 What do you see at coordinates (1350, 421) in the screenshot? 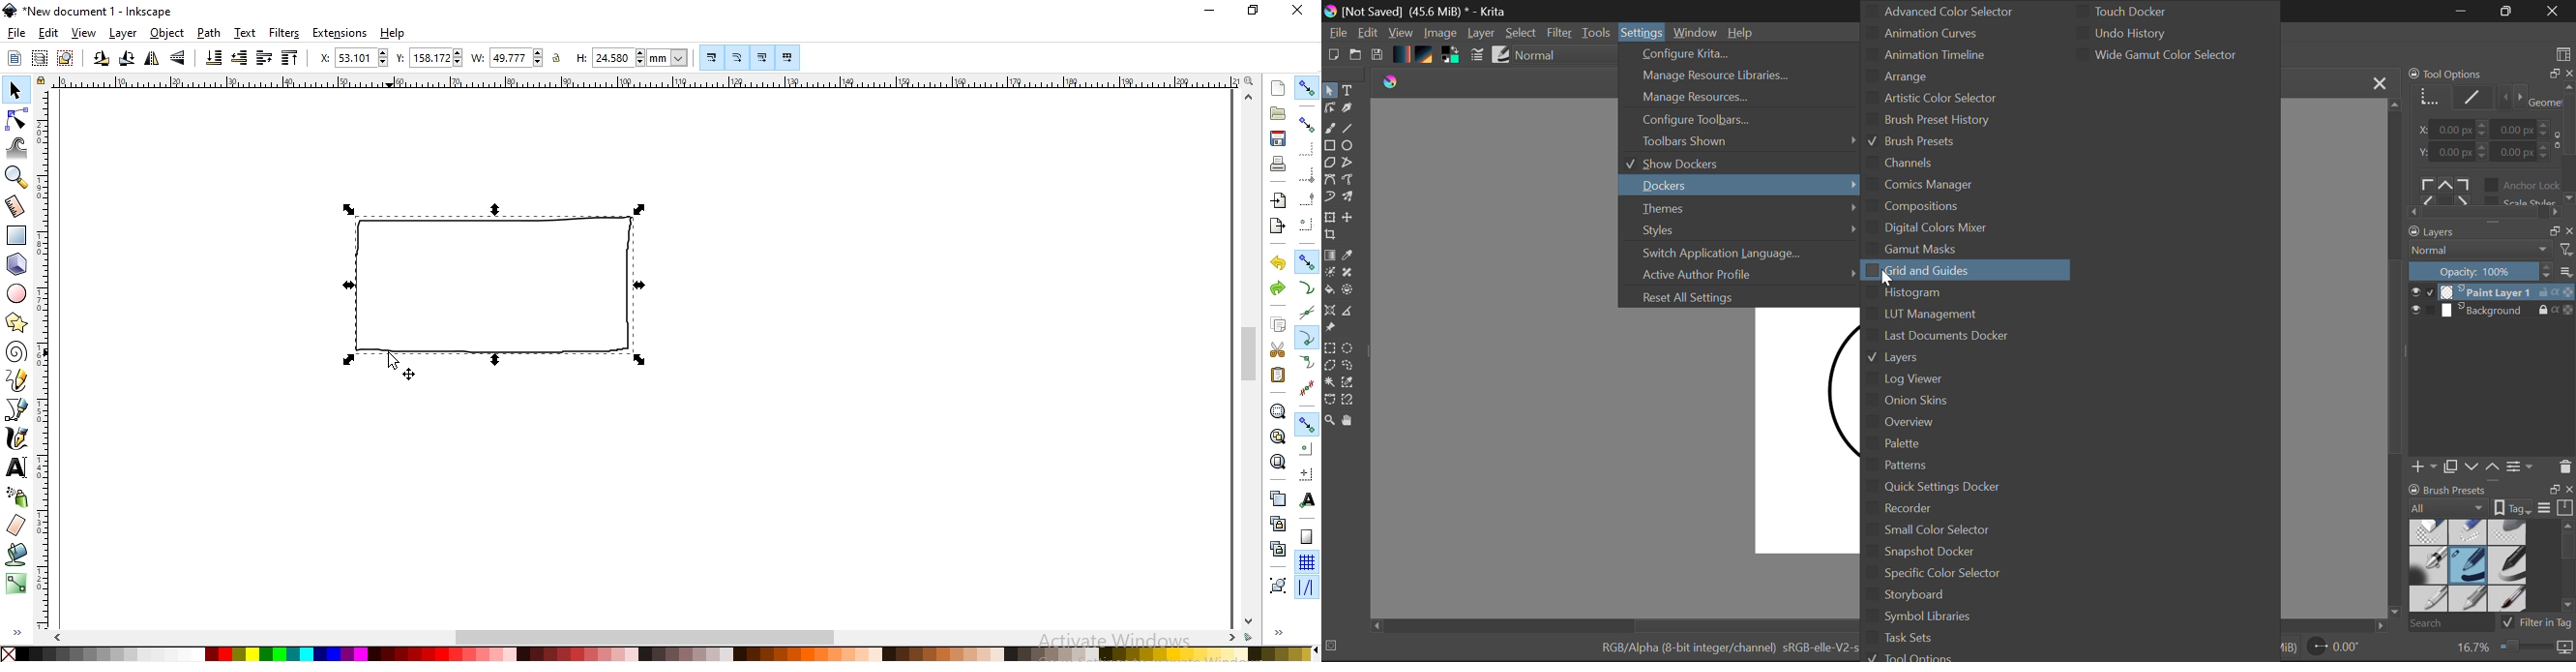
I see `Pan` at bounding box center [1350, 421].